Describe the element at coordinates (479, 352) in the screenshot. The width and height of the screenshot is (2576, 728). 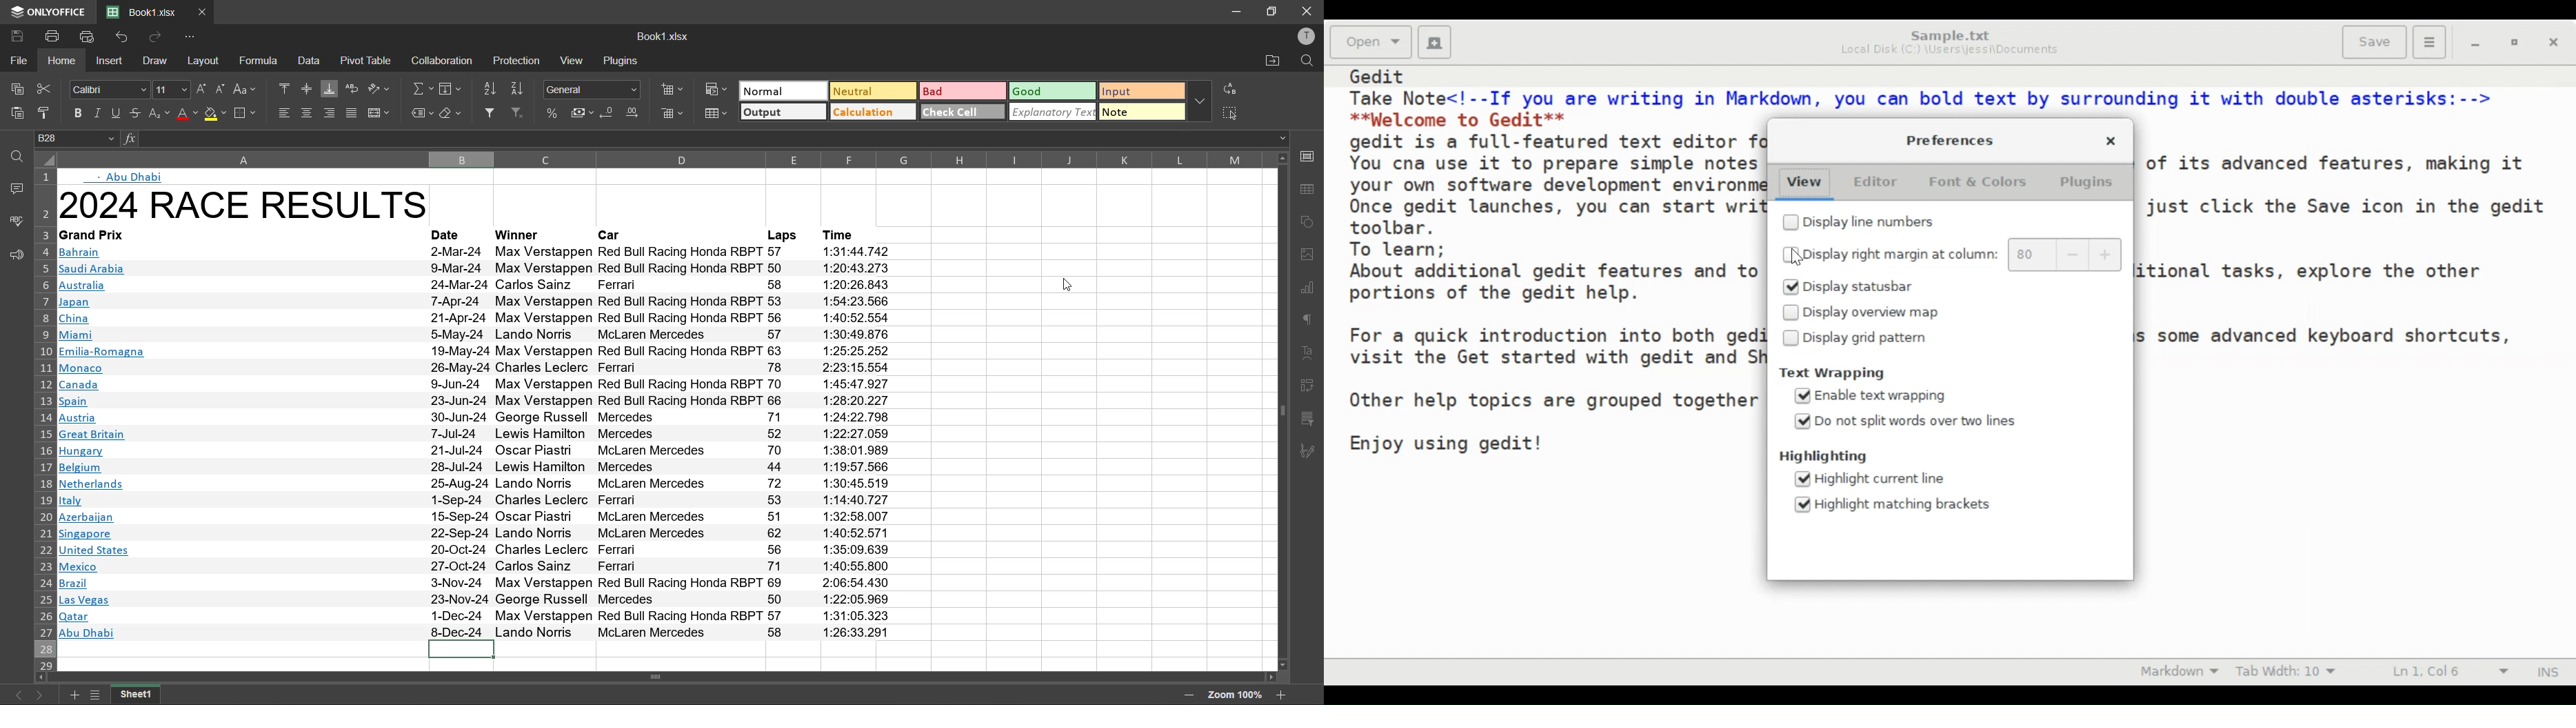
I see `Emilia-Romagna 19-May-24 Max Verstappen Red Bull Racing Honda RBPT 63 1:25:25.252` at that location.